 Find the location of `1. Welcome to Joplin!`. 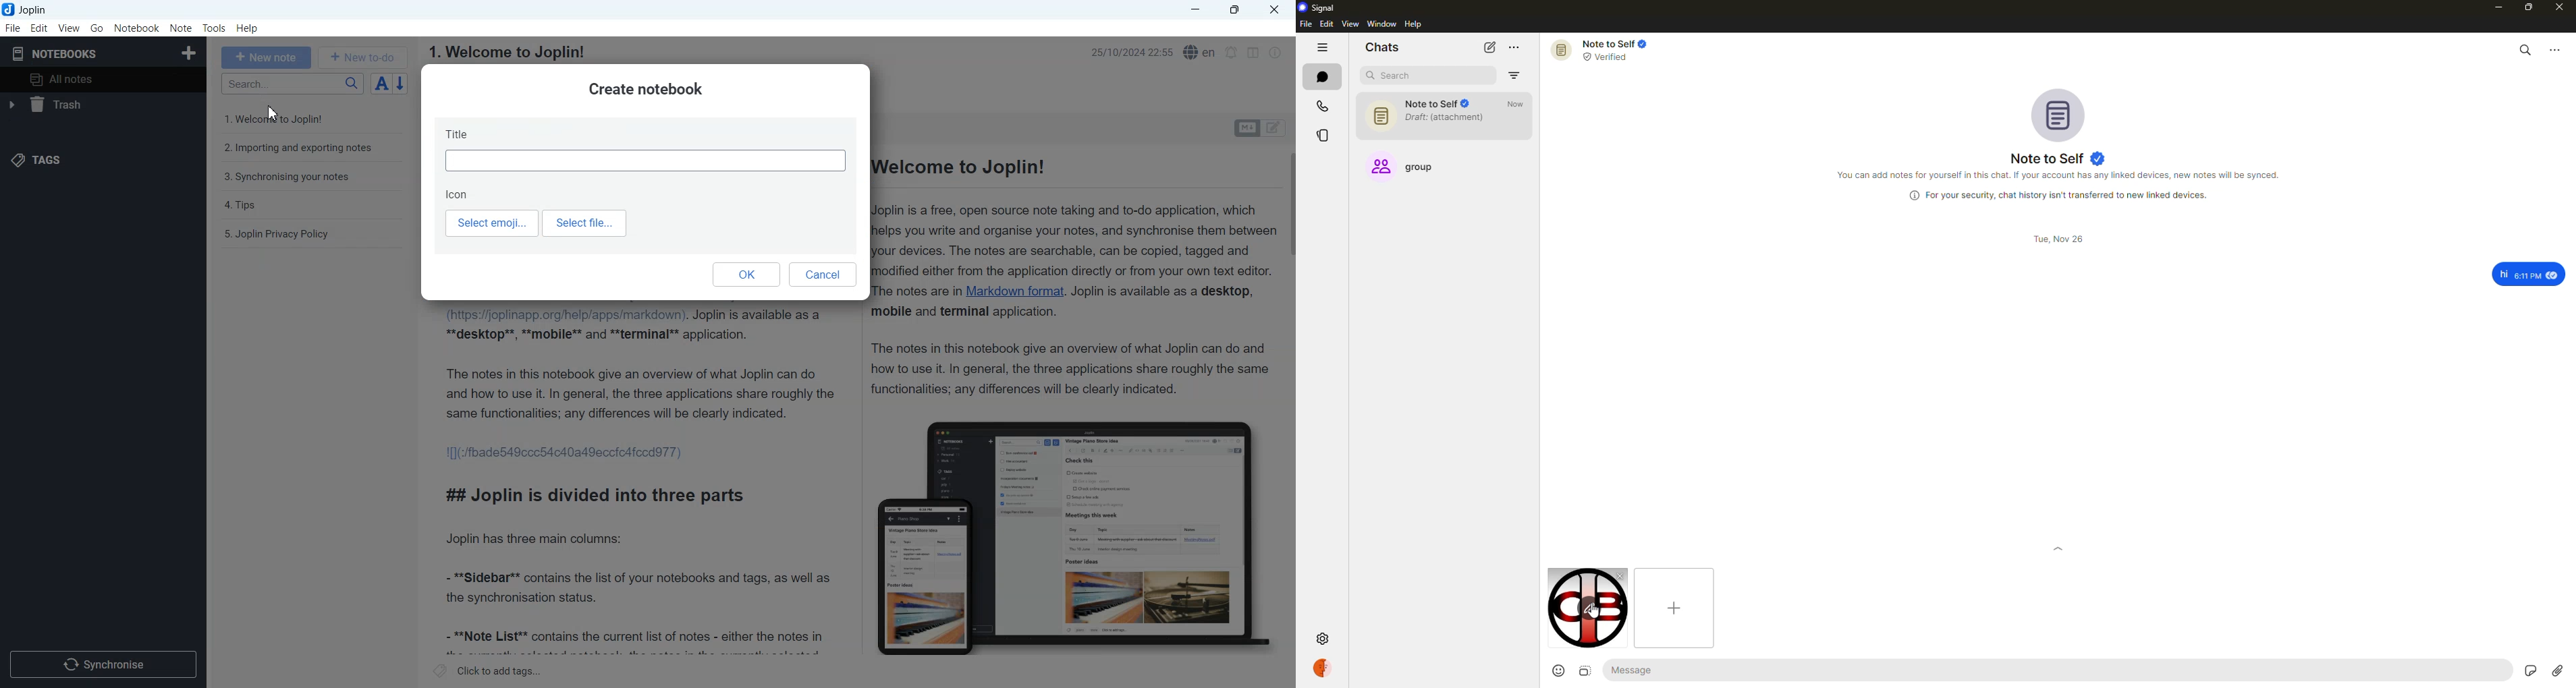

1. Welcome to Joplin! is located at coordinates (284, 118).